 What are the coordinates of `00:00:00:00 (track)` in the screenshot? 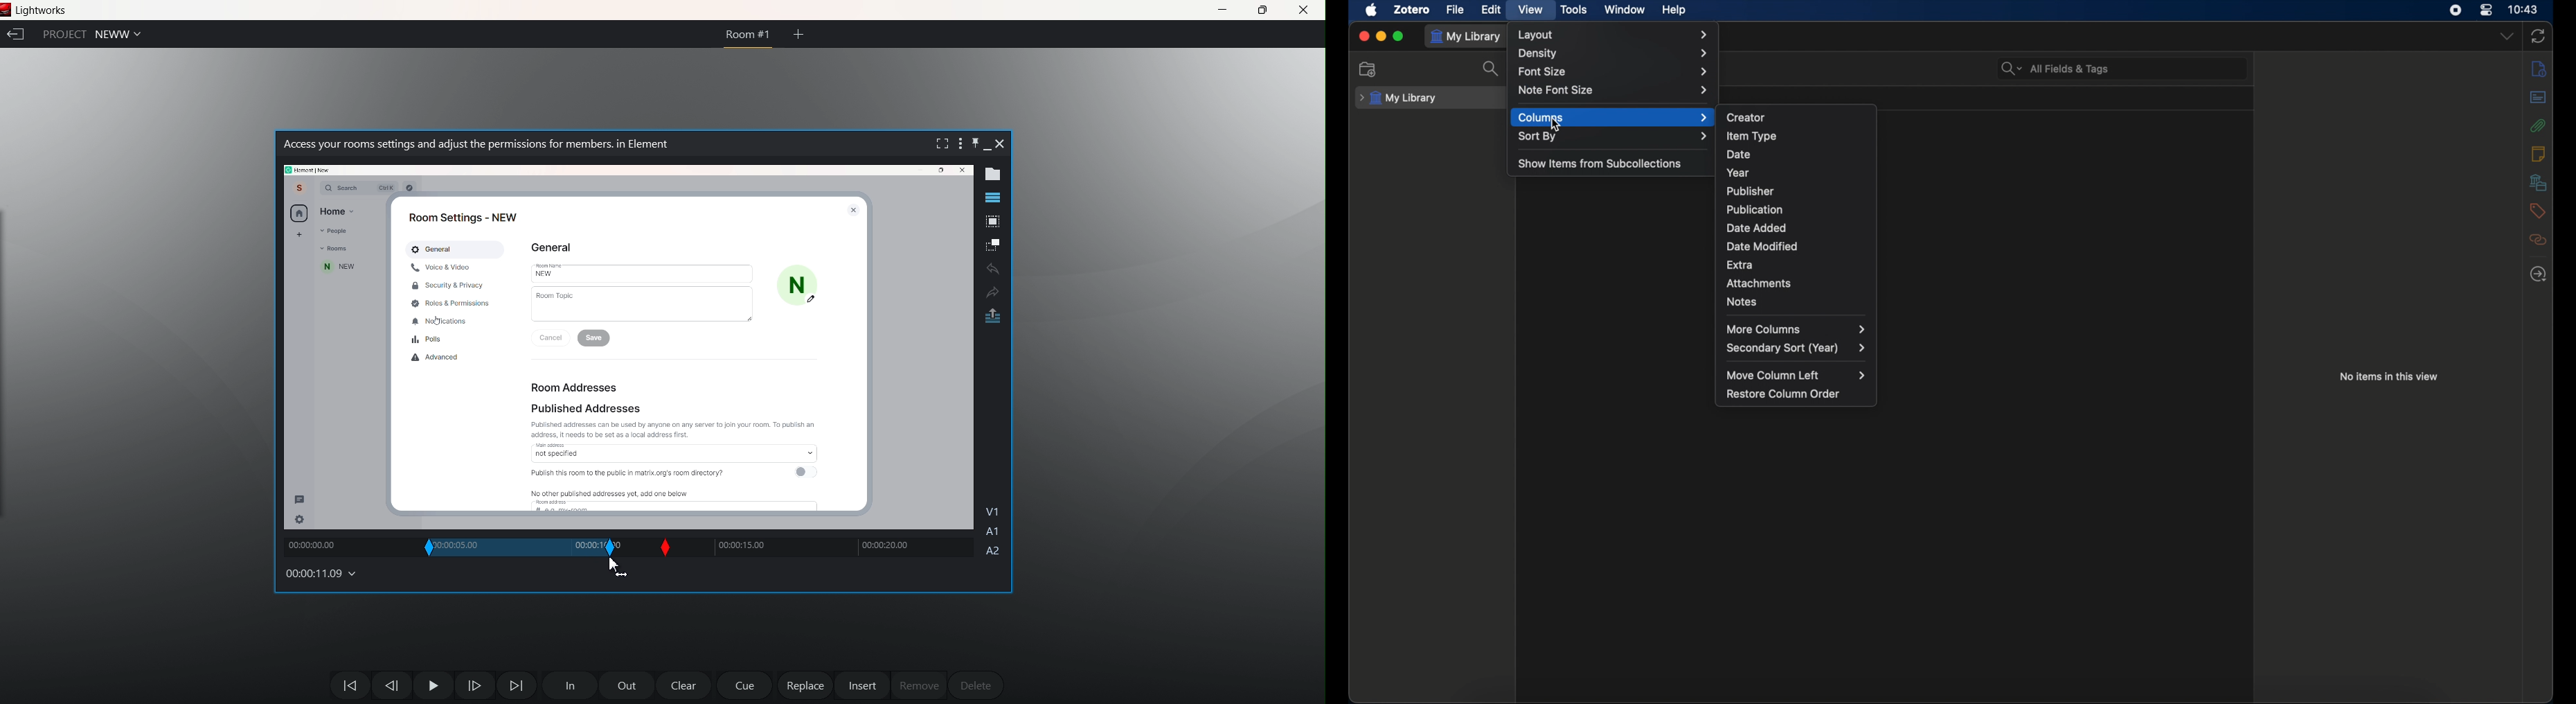 It's located at (340, 547).